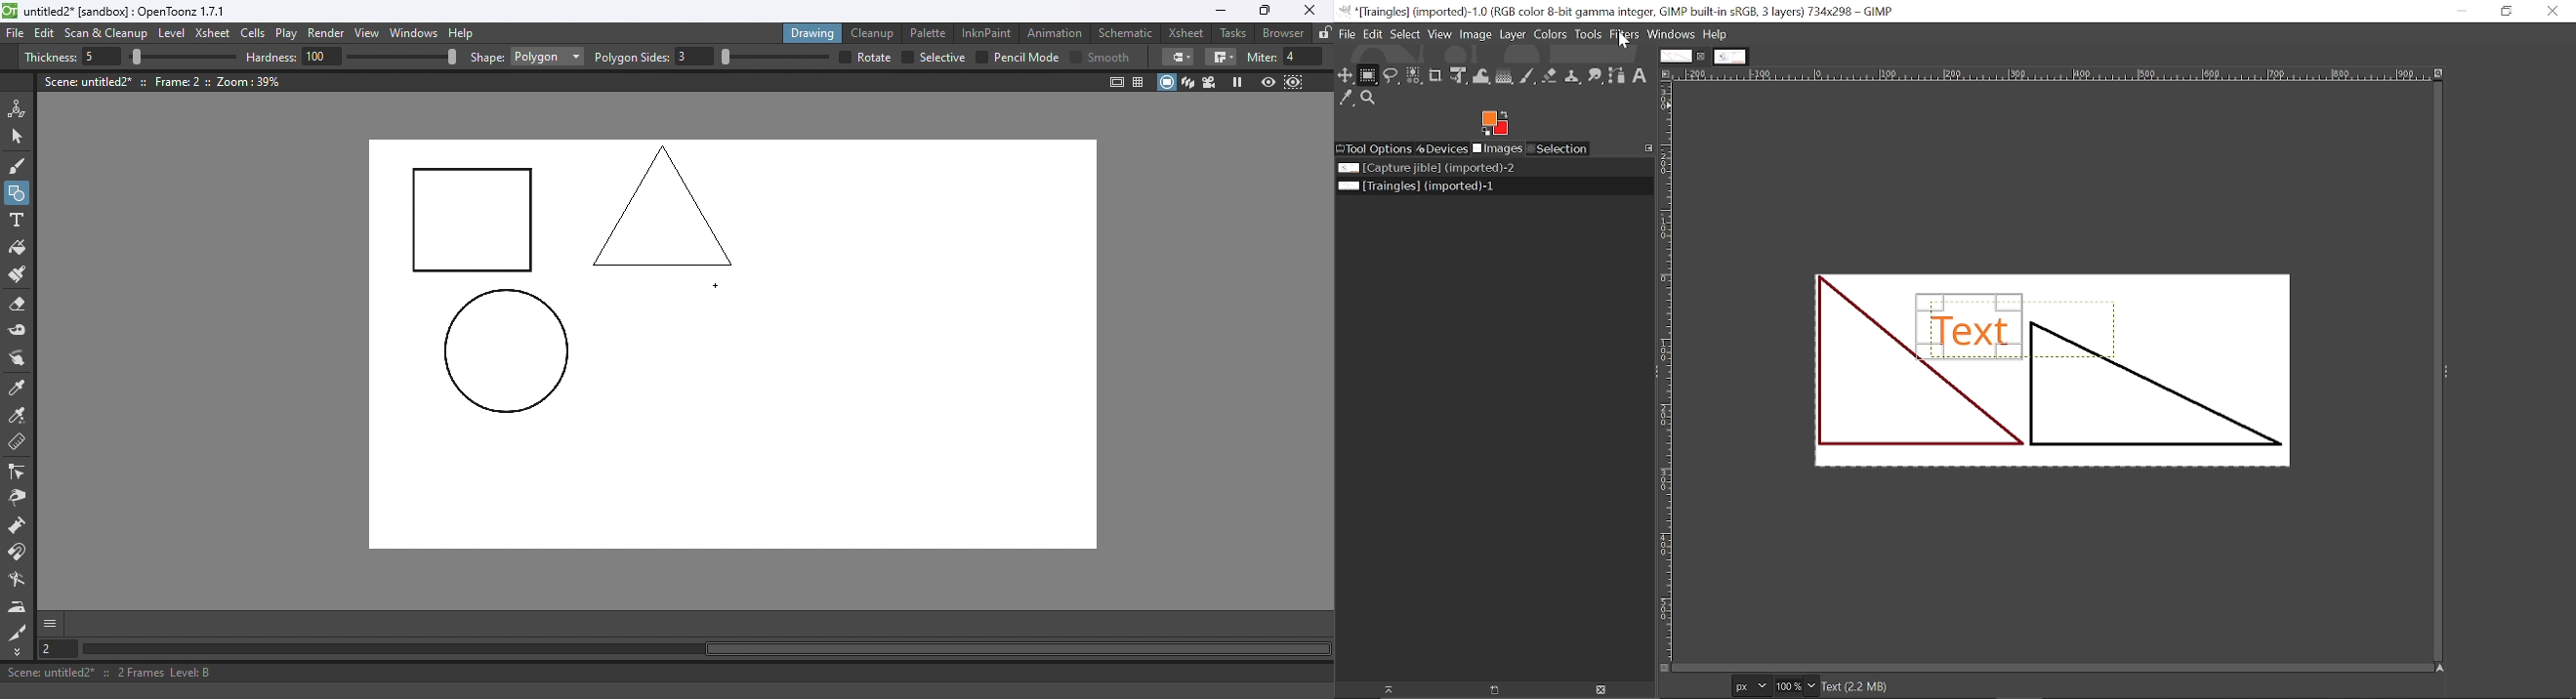 The height and width of the screenshot is (700, 2576). Describe the element at coordinates (506, 352) in the screenshot. I see `circle` at that location.